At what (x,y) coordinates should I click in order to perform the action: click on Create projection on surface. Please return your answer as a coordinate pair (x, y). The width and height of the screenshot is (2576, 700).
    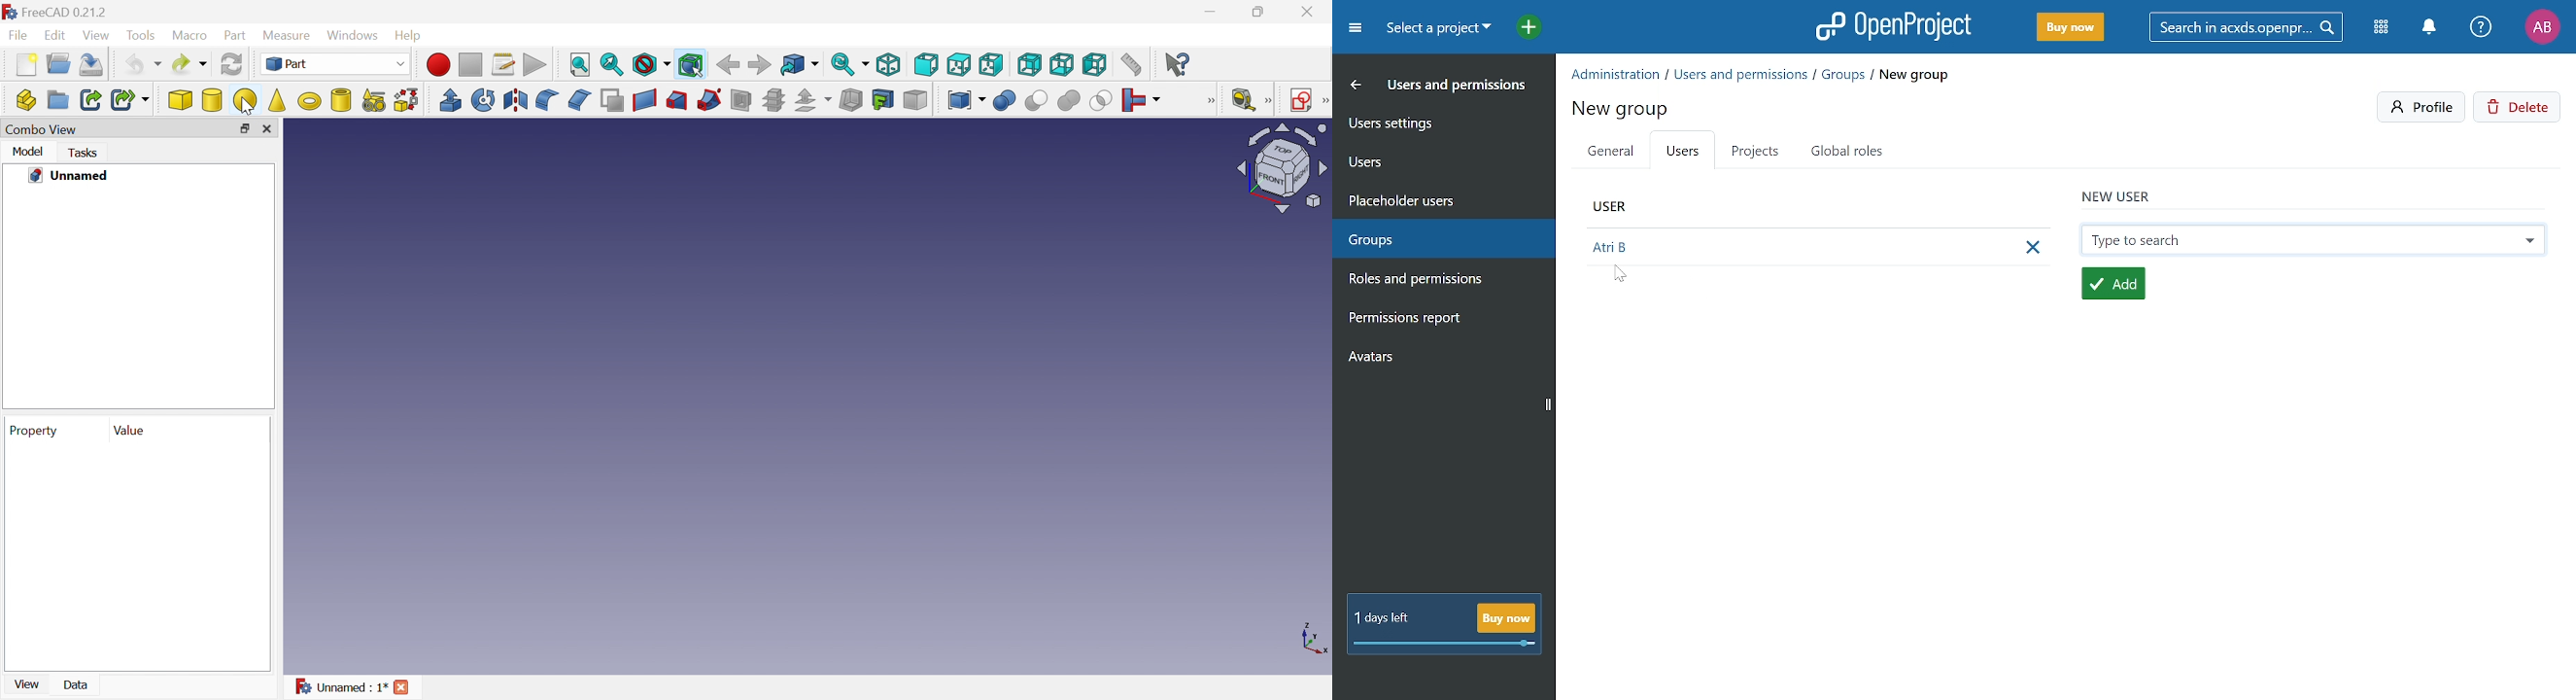
    Looking at the image, I should click on (883, 99).